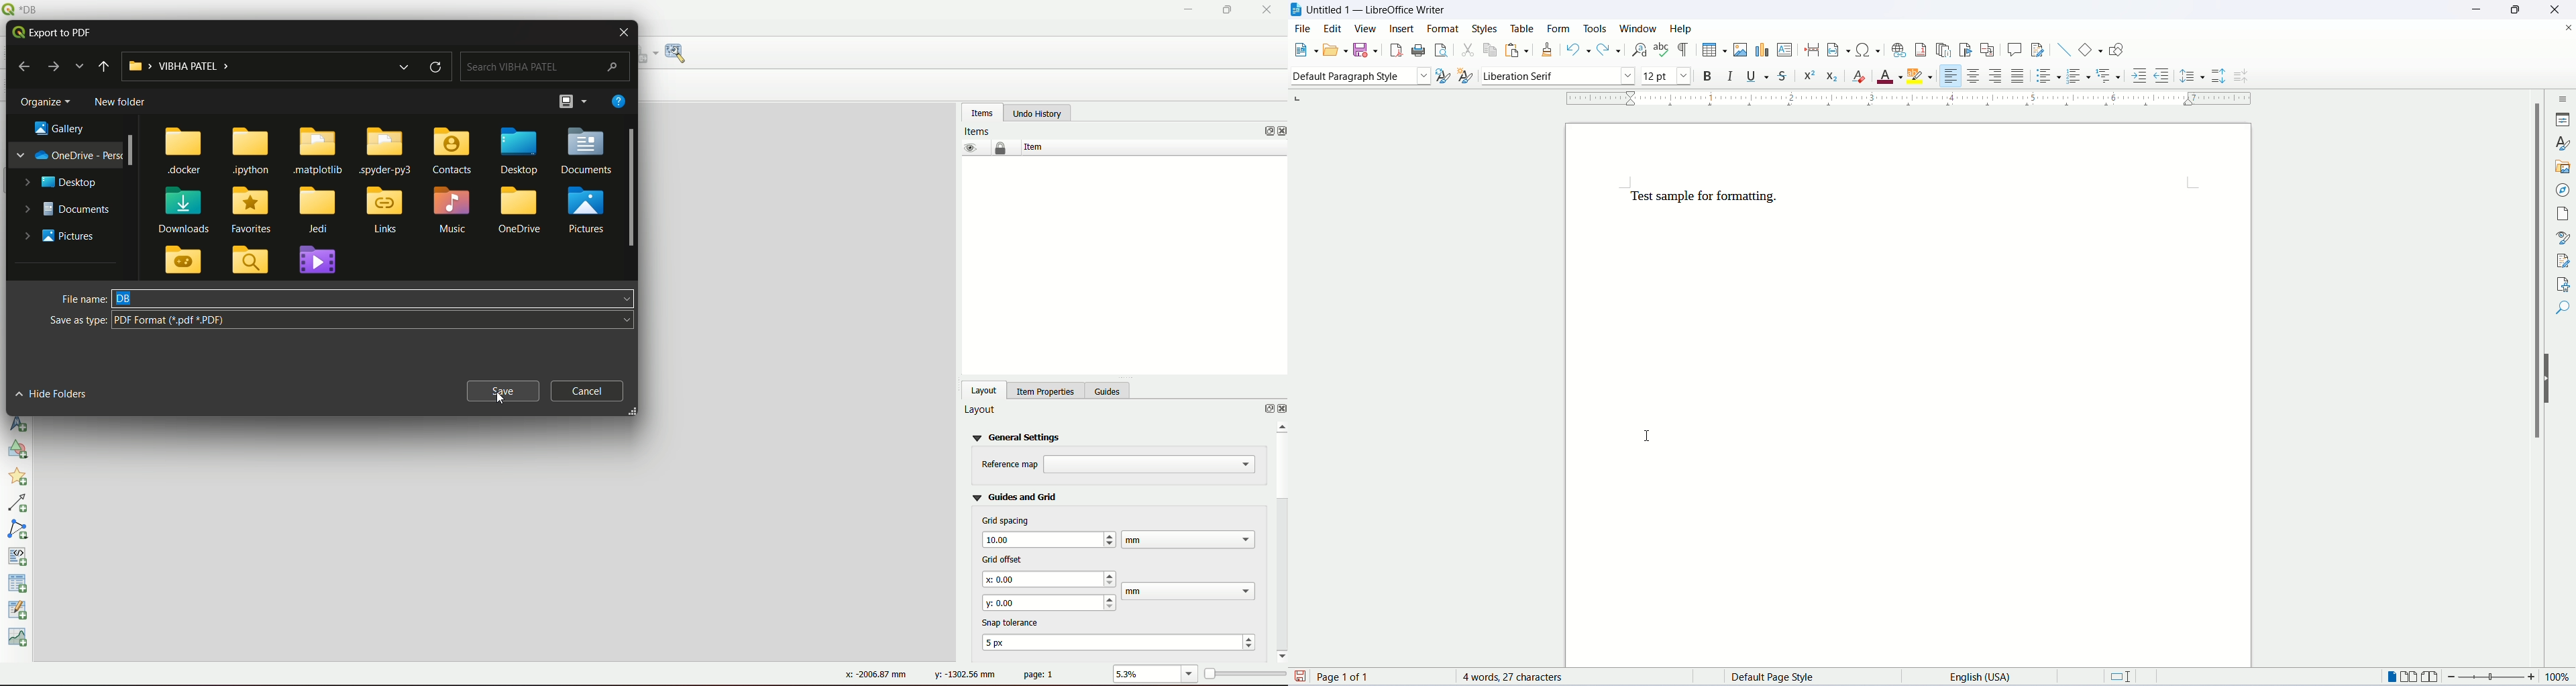 Image resolution: width=2576 pixels, height=700 pixels. I want to click on insert cross reference, so click(1988, 50).